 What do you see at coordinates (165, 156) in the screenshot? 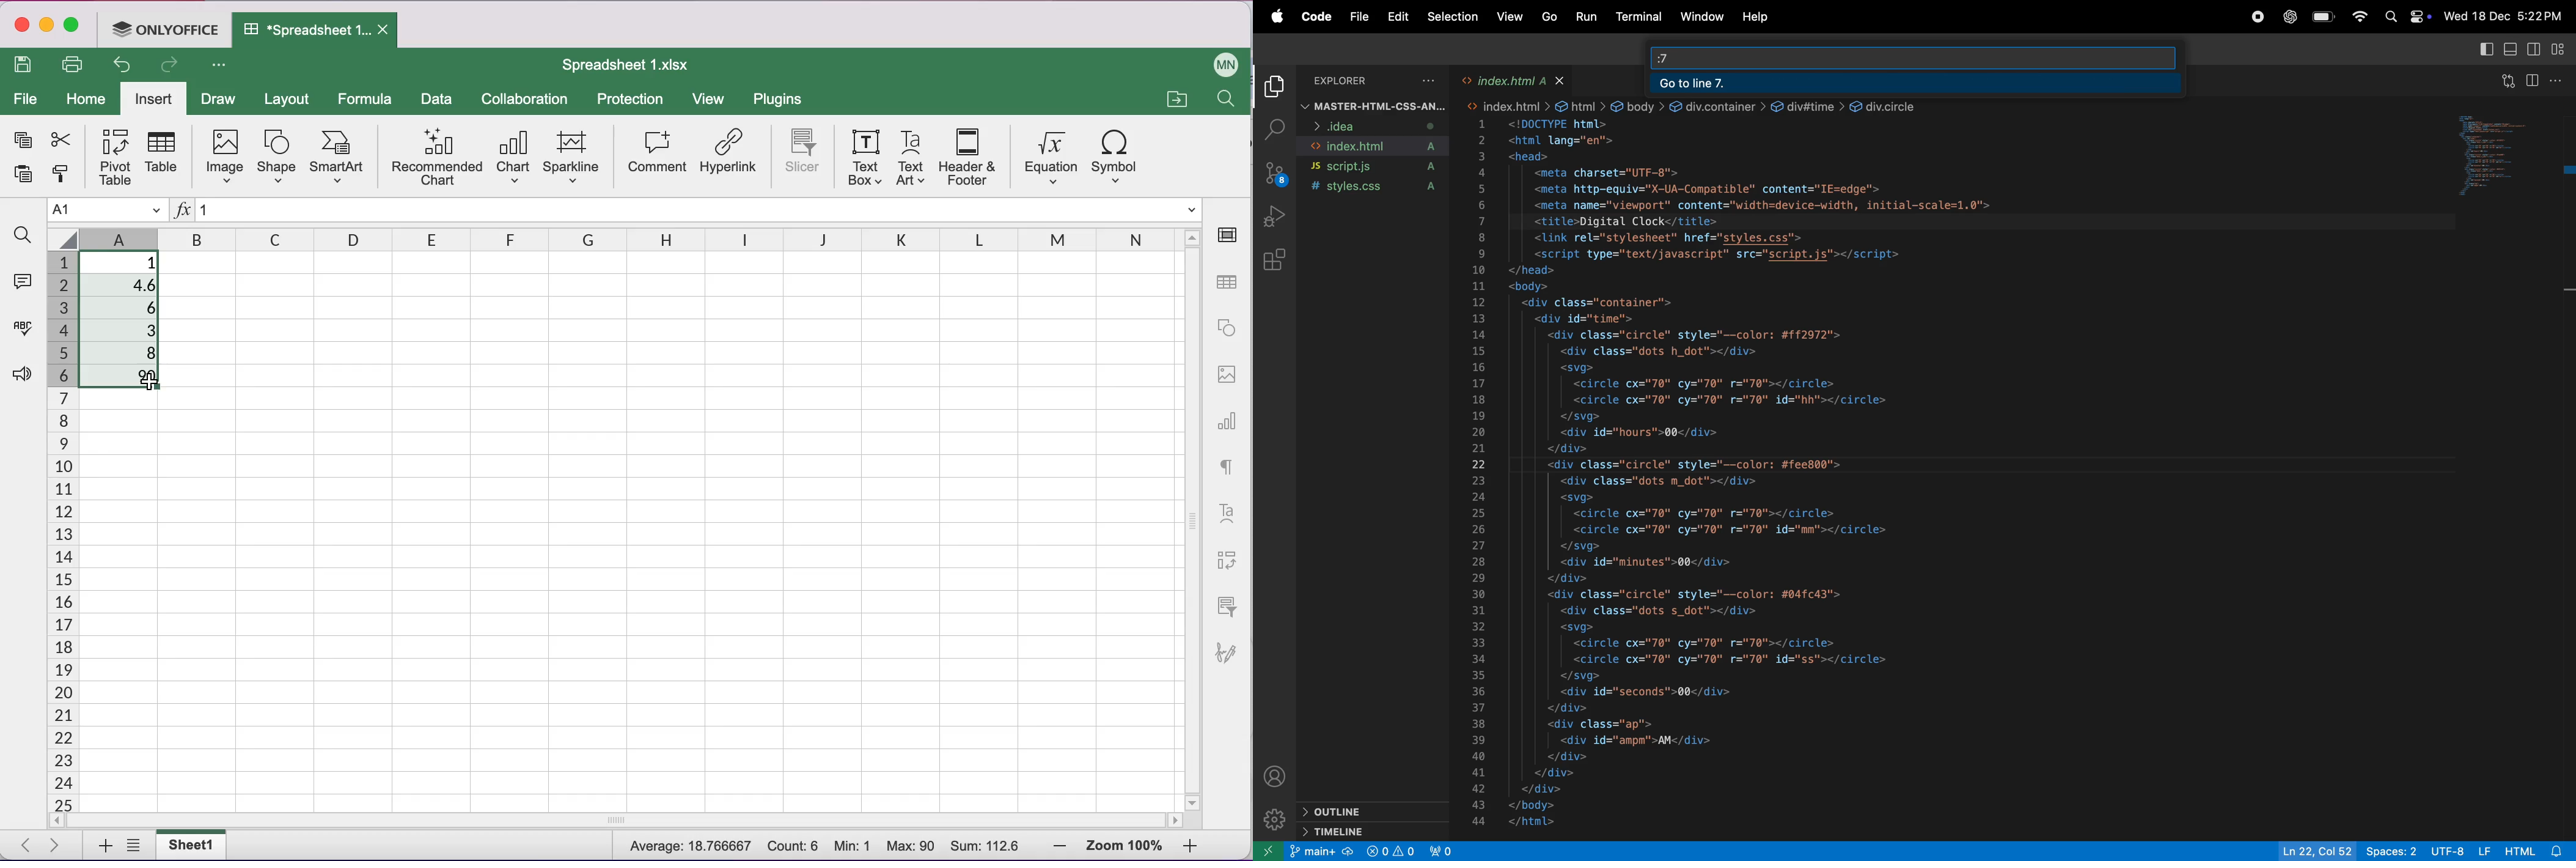
I see `table` at bounding box center [165, 156].